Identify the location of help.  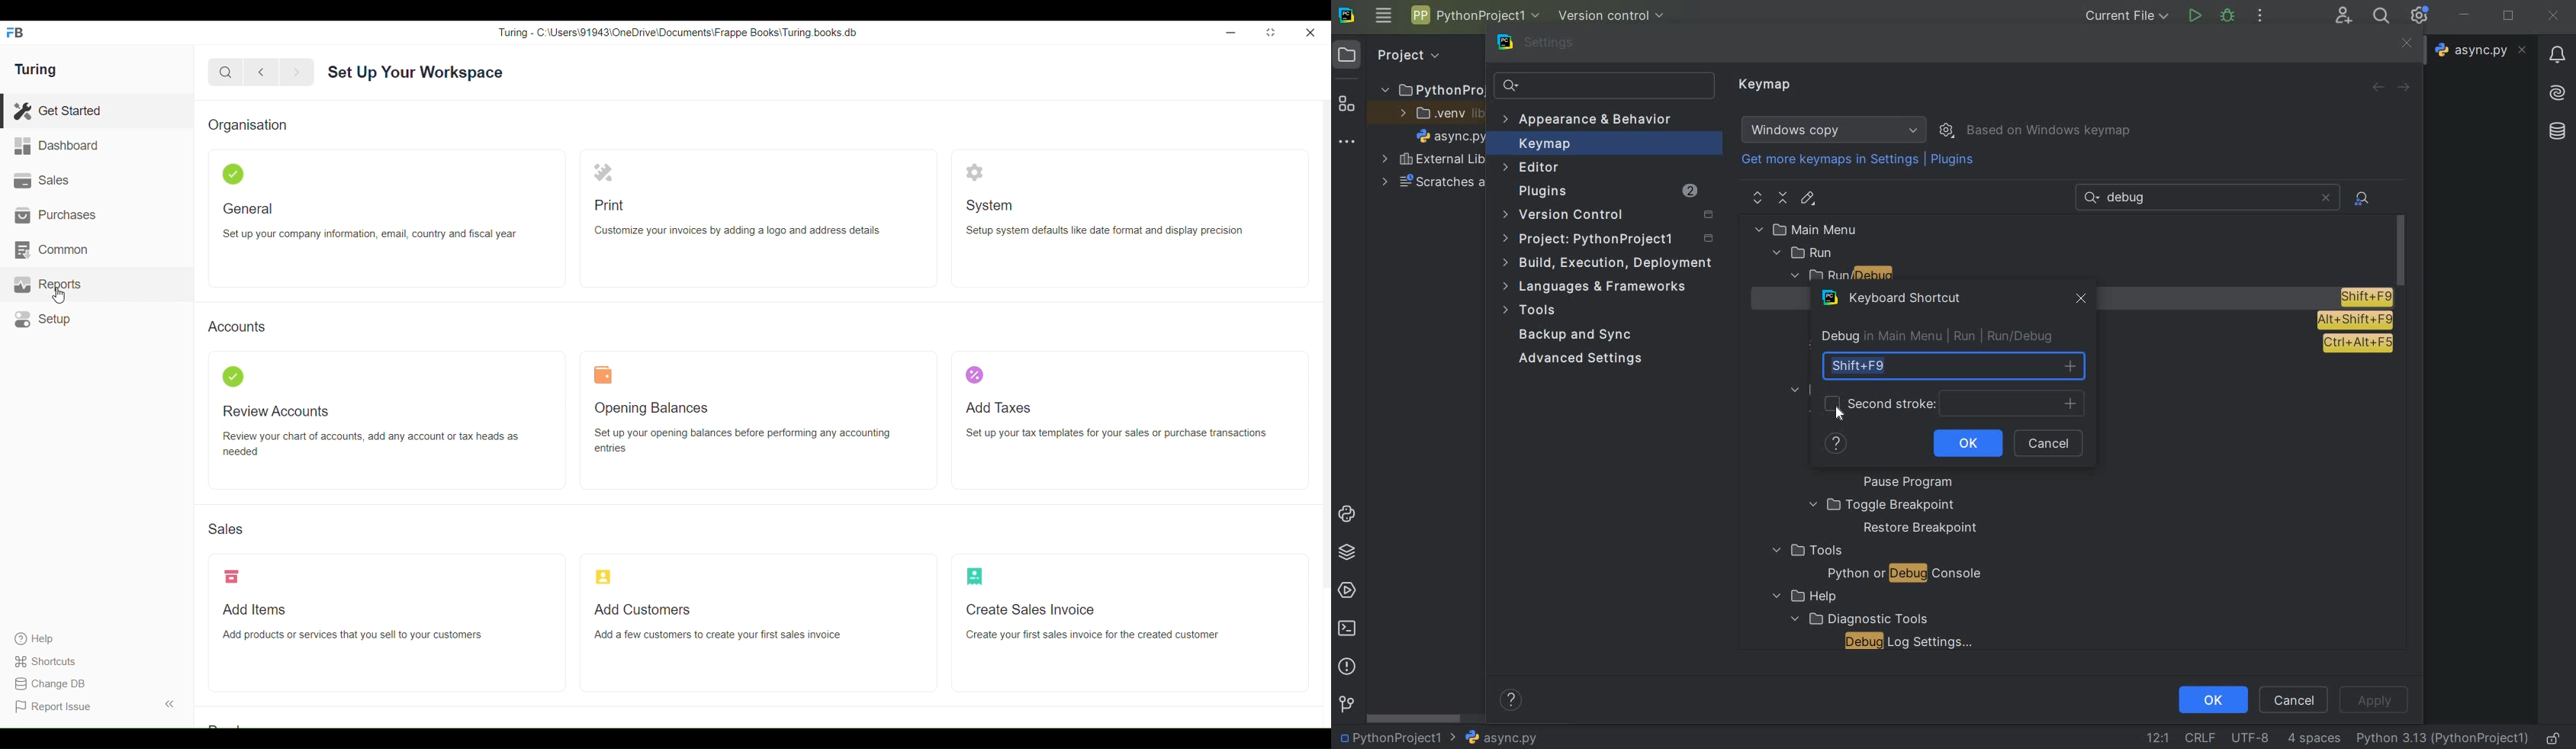
(1838, 447).